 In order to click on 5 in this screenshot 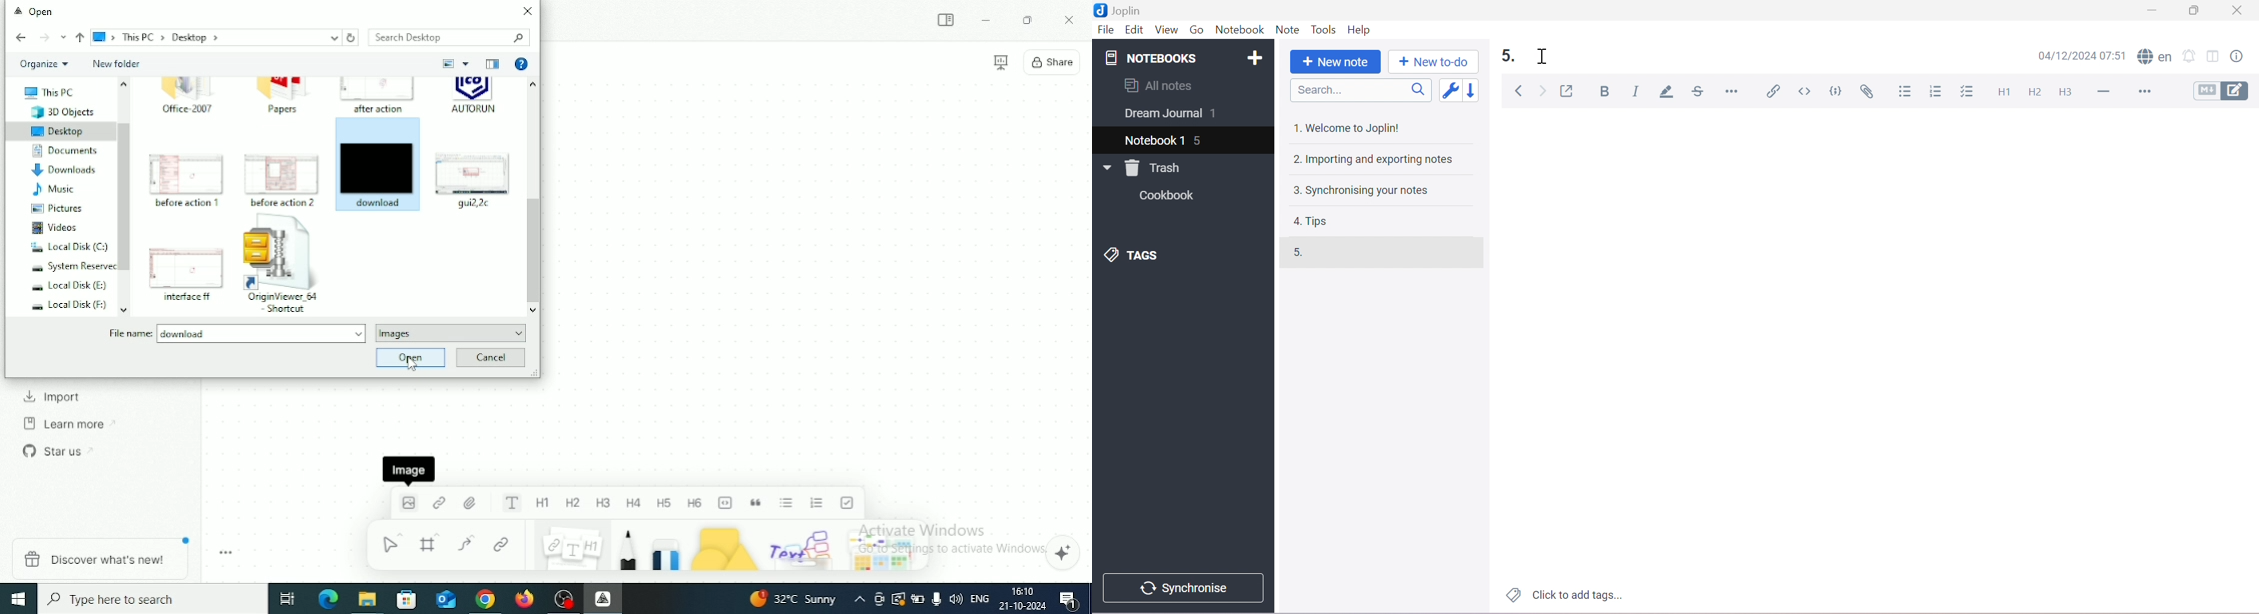, I will do `click(1201, 142)`.